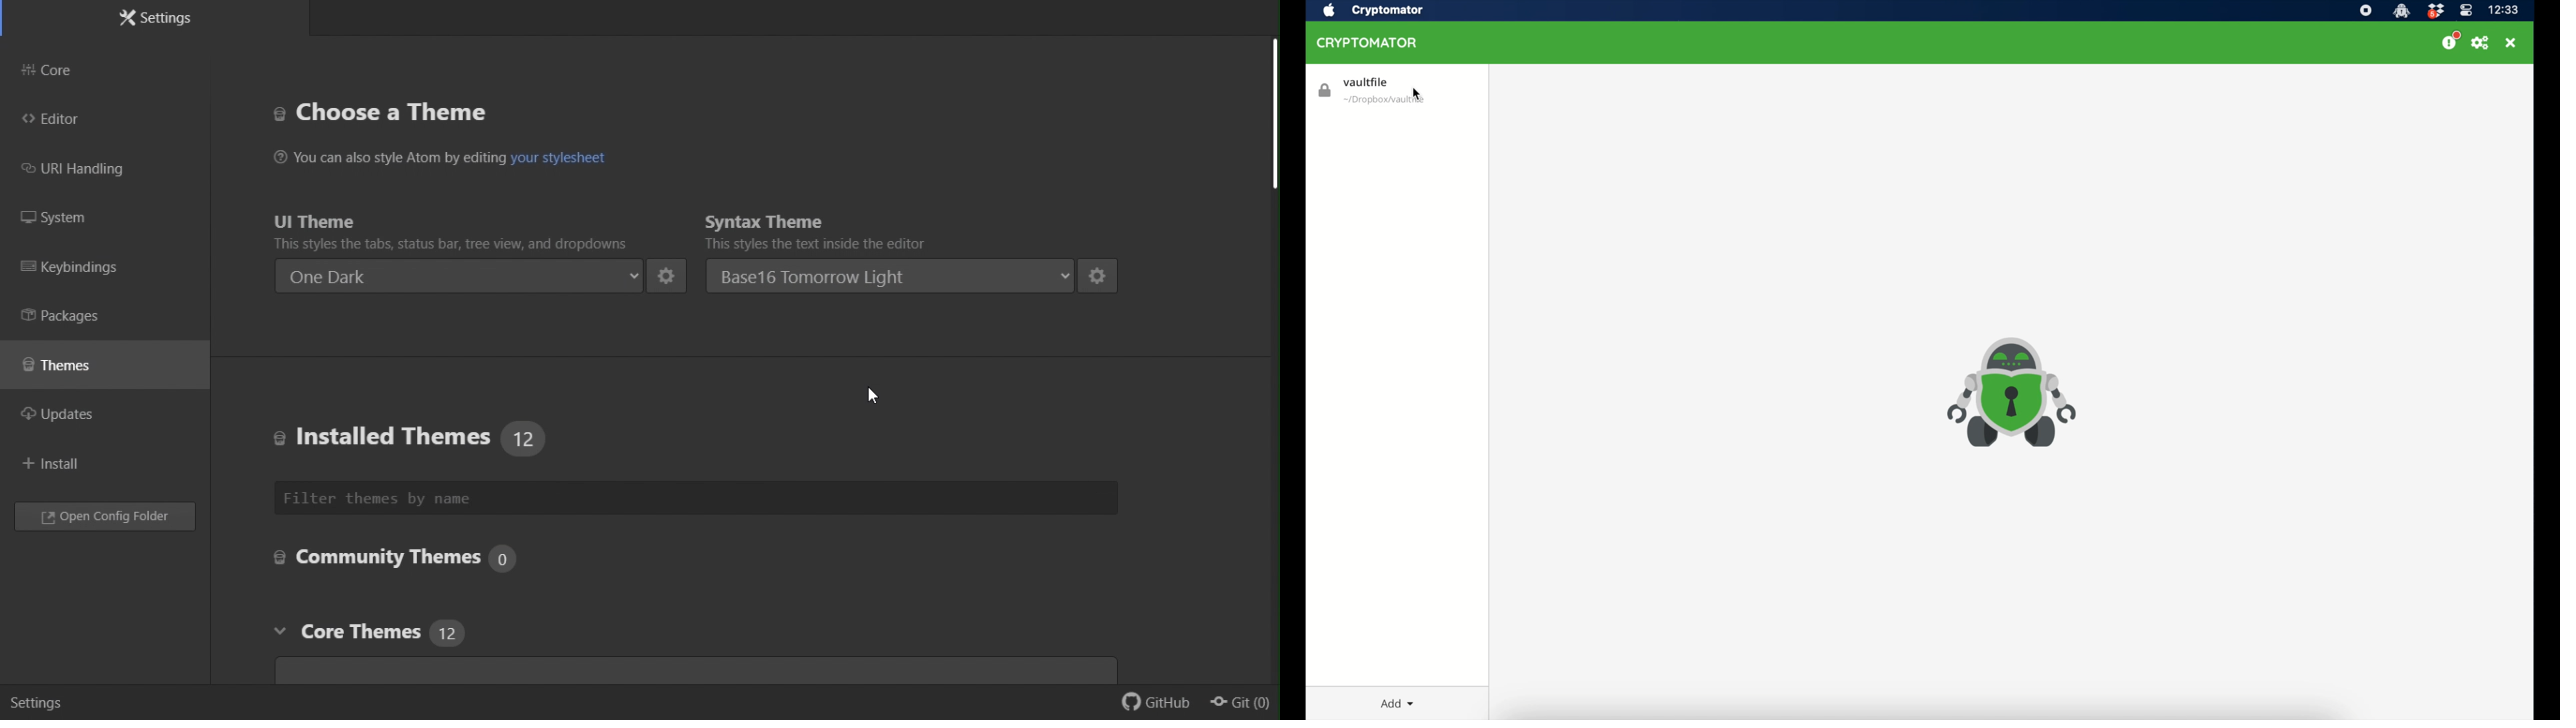 This screenshot has height=728, width=2576. I want to click on themes, so click(75, 362).